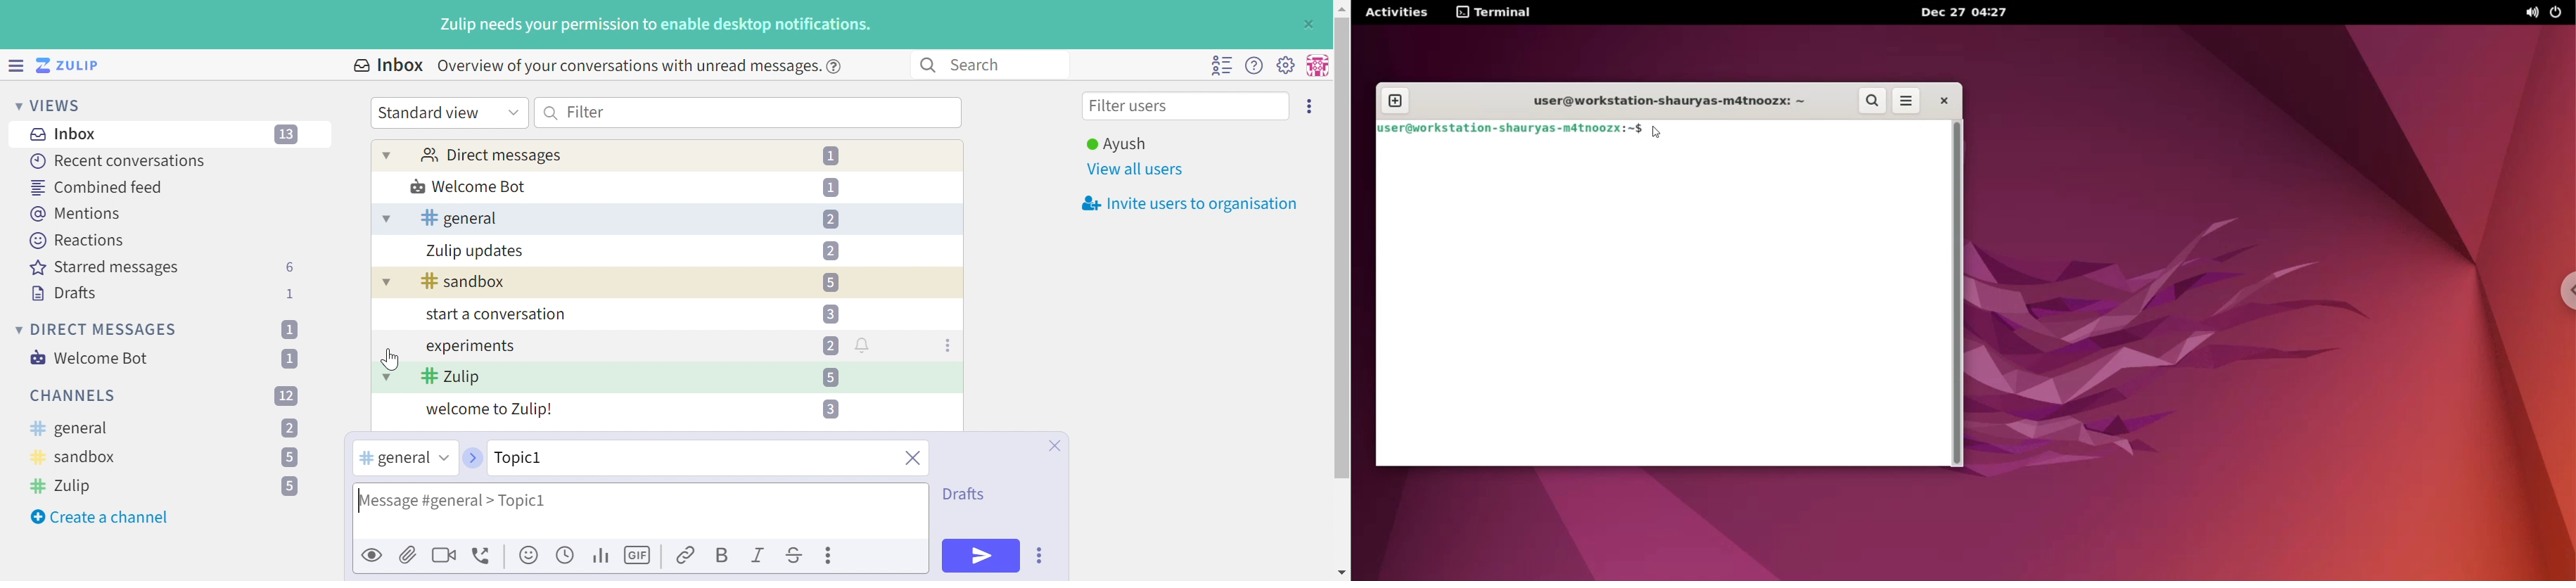  Describe the element at coordinates (514, 111) in the screenshot. I see `Drop Down` at that location.